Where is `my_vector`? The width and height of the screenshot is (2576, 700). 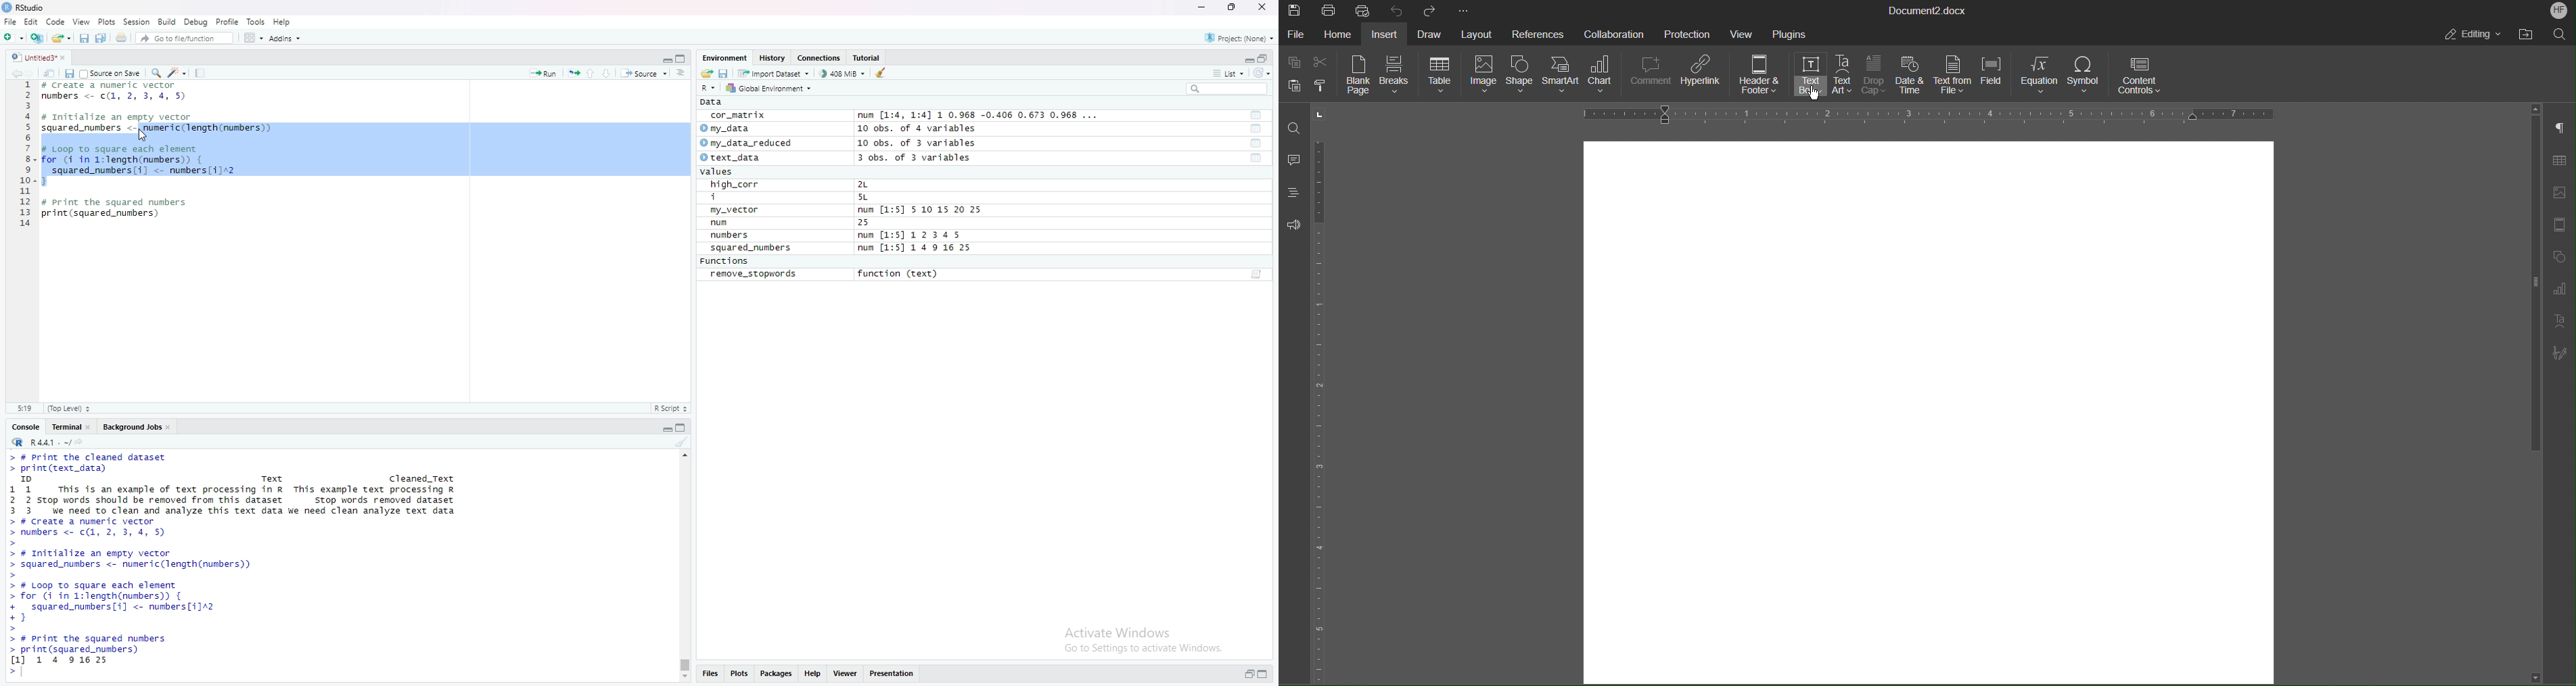
my_vector is located at coordinates (736, 210).